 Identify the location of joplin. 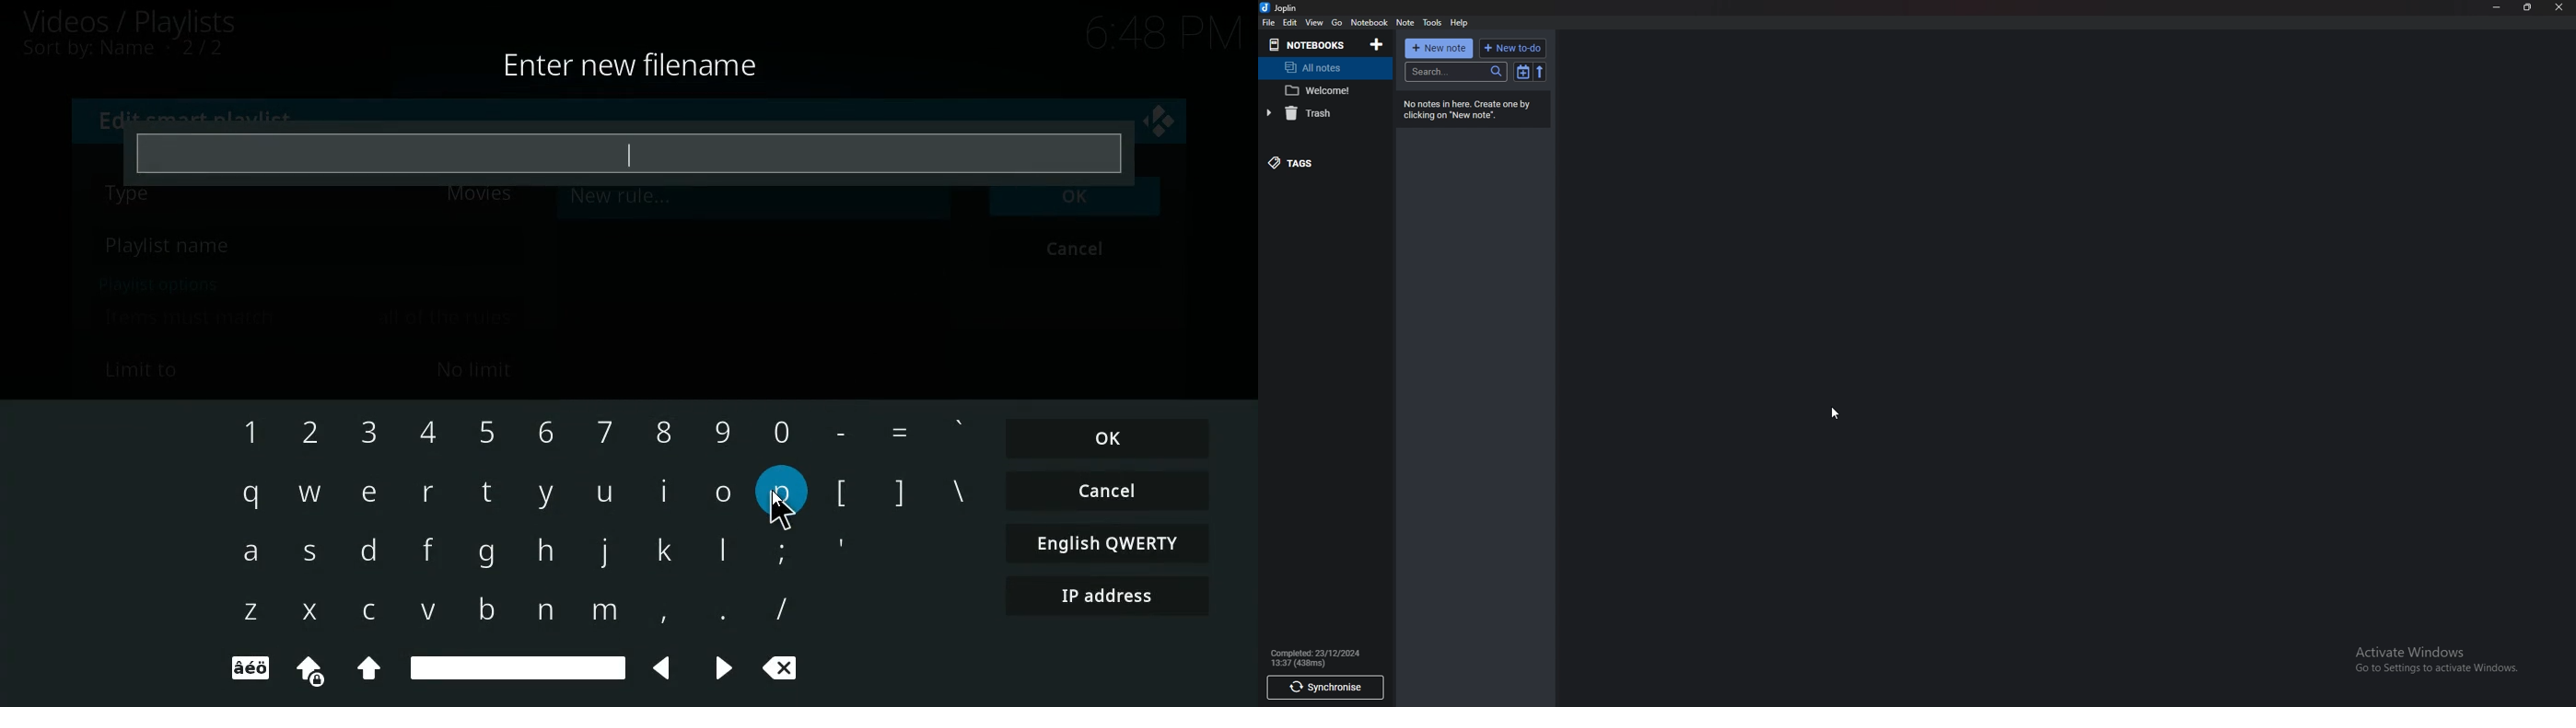
(1282, 8).